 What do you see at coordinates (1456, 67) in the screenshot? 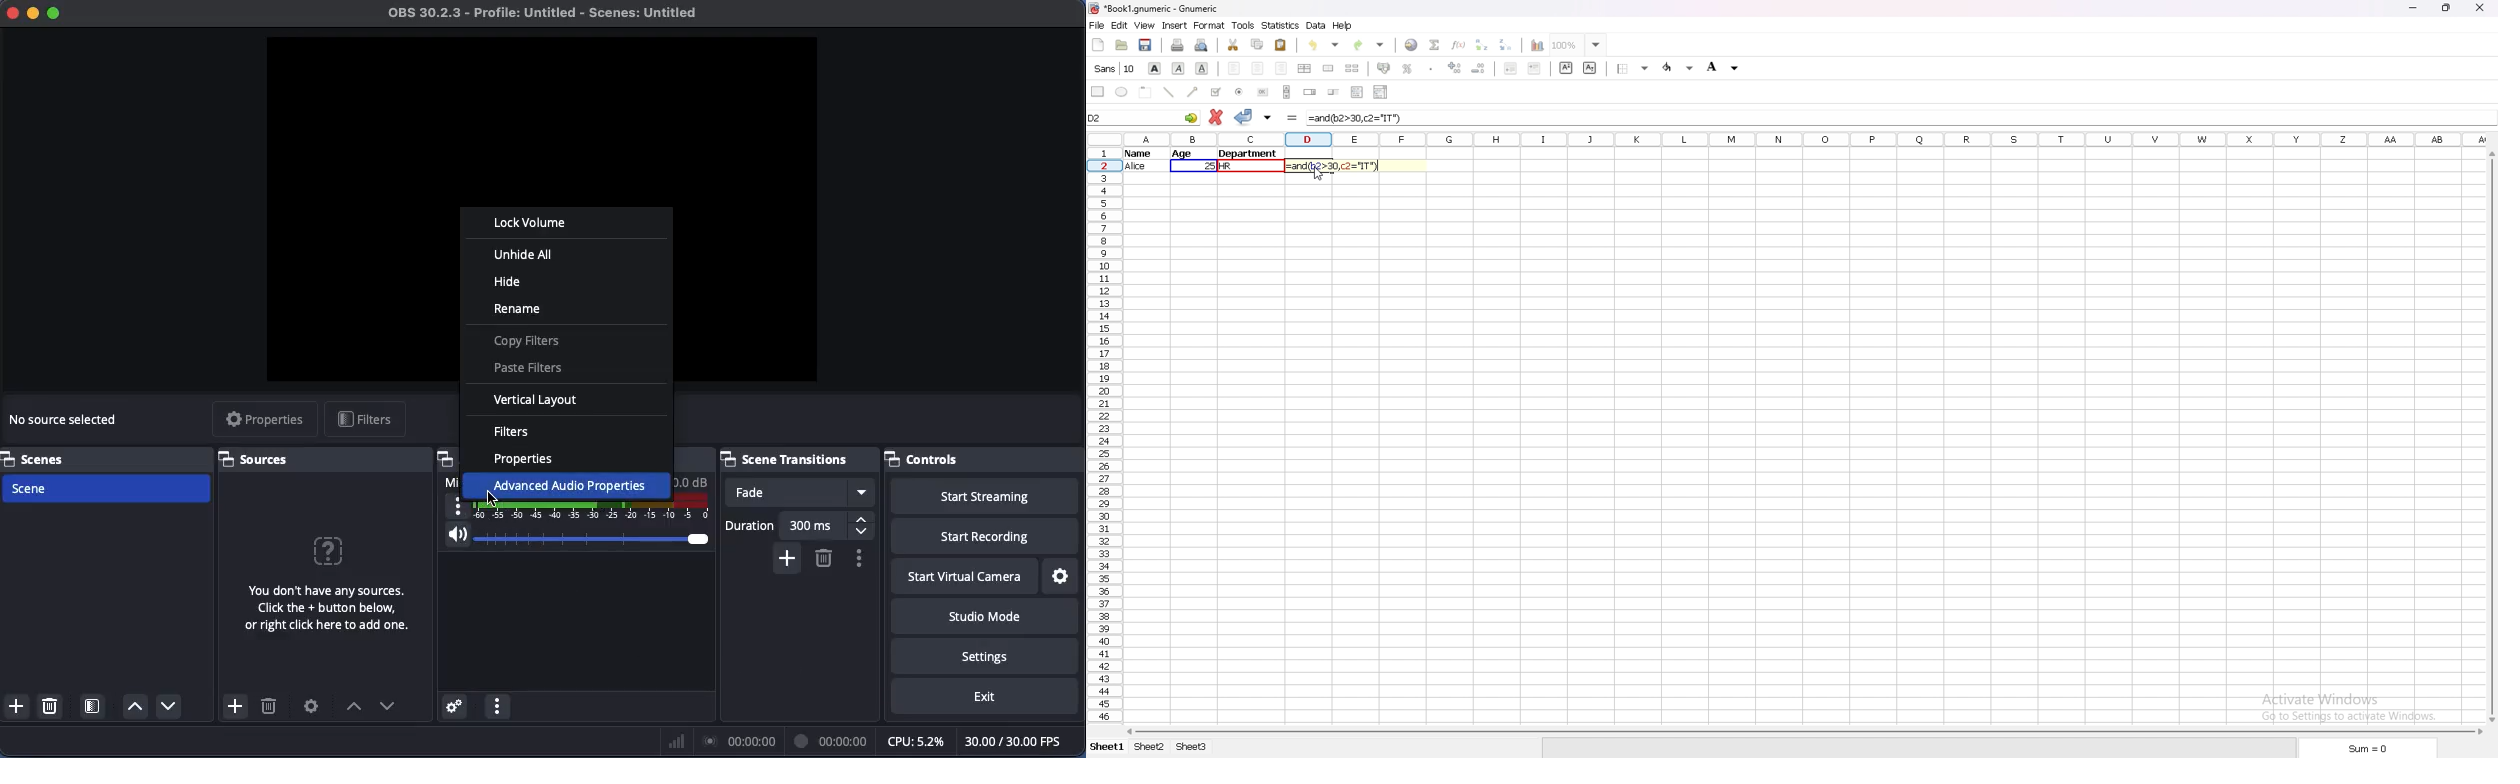
I see `increase decimals` at bounding box center [1456, 67].